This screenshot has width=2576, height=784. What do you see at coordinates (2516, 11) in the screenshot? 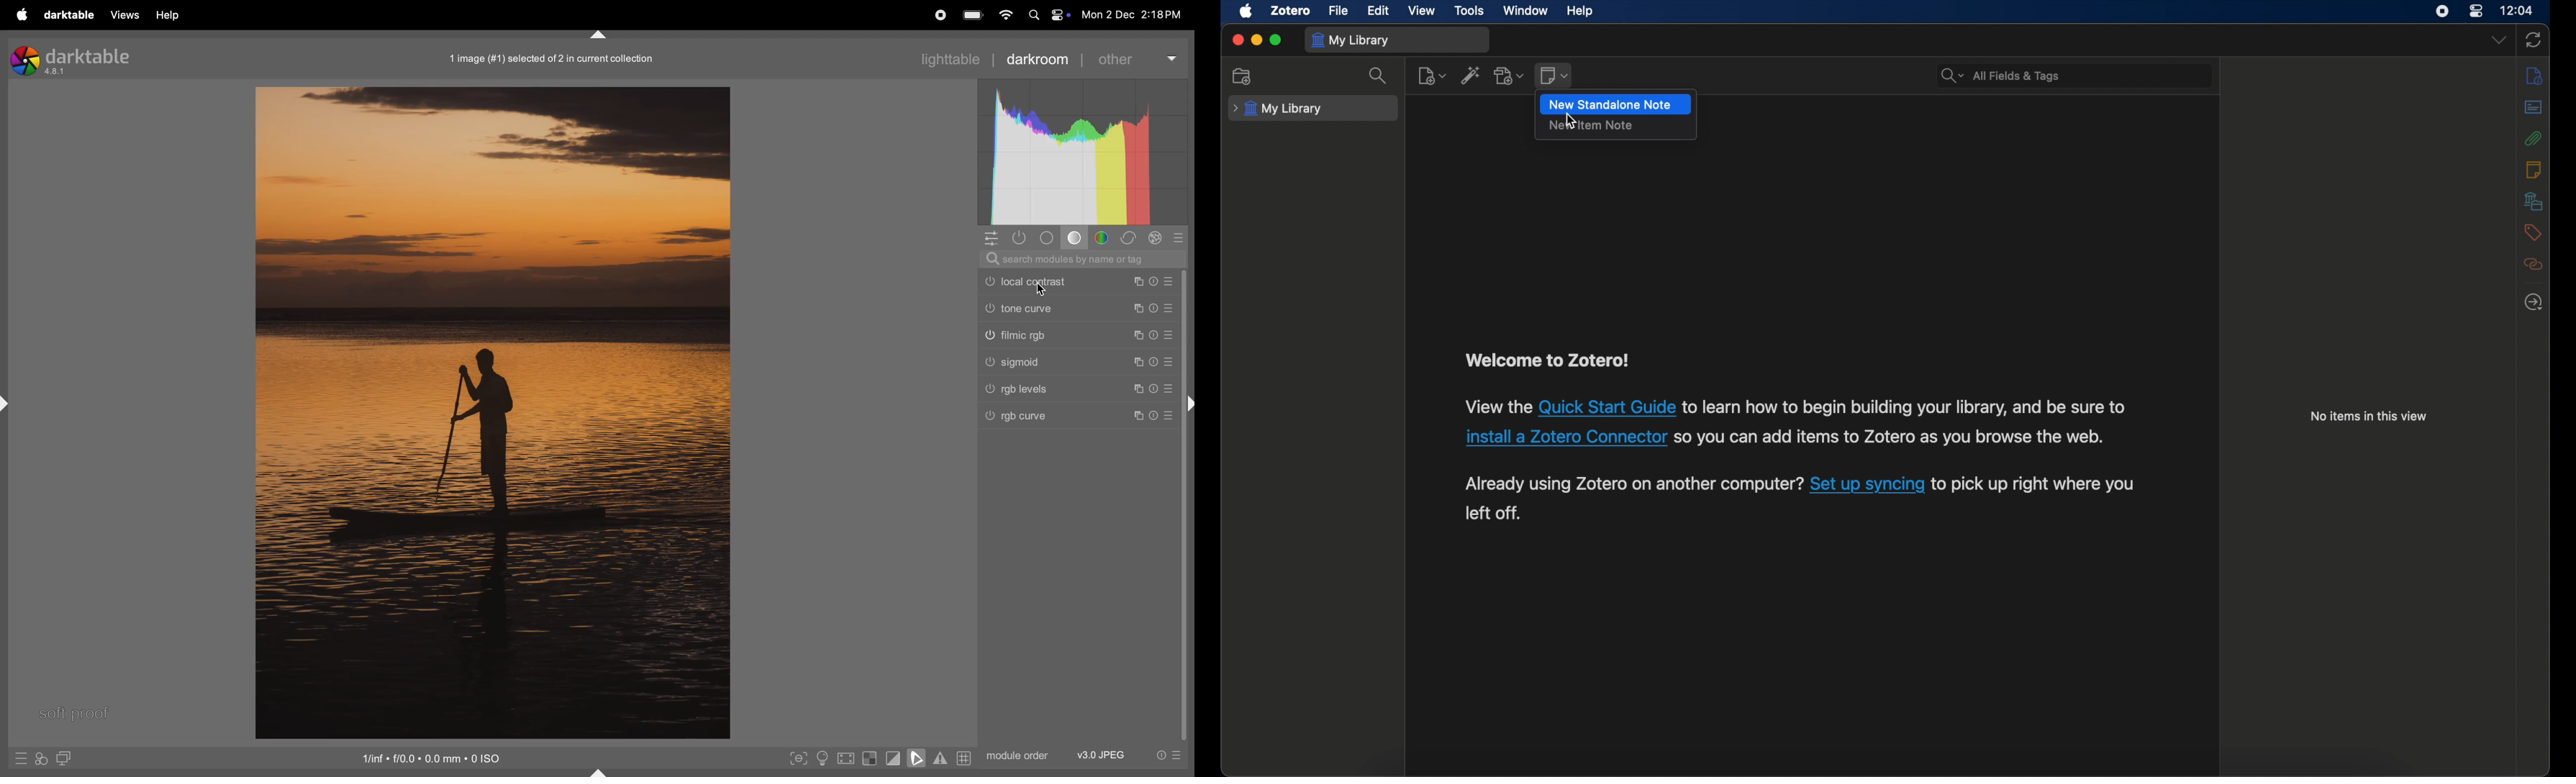
I see `time` at bounding box center [2516, 11].